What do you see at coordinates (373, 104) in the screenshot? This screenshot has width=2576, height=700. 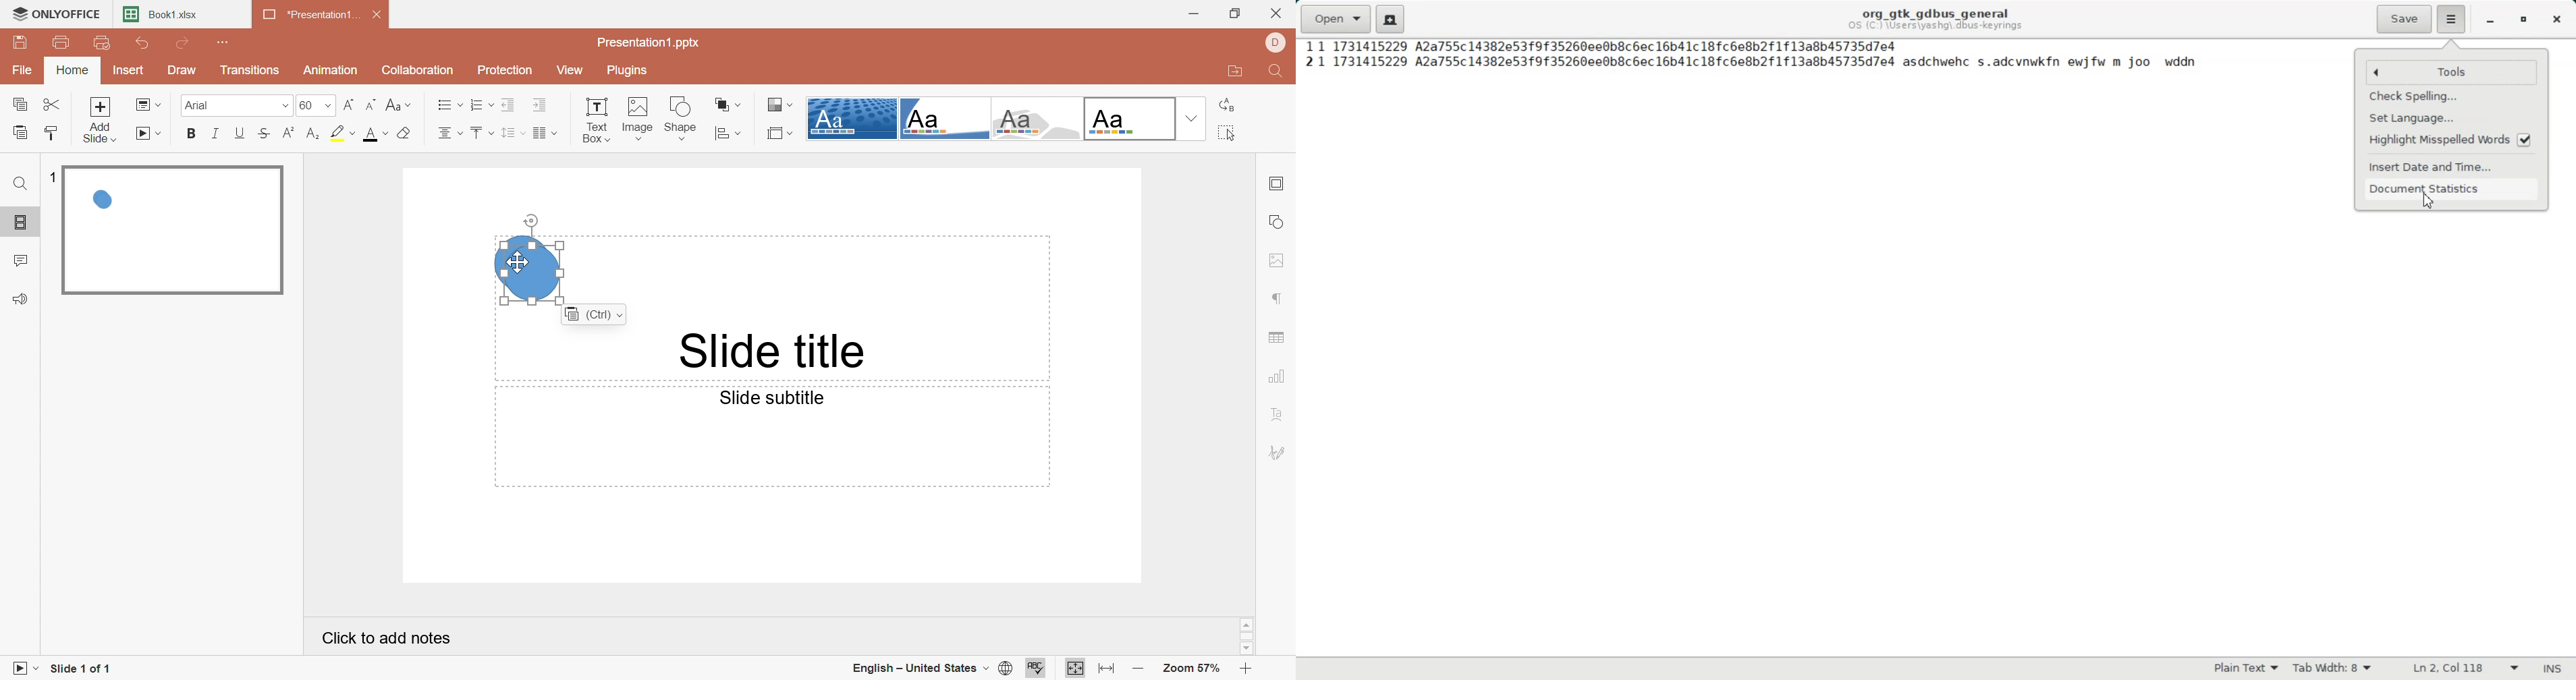 I see `Decrement font size` at bounding box center [373, 104].